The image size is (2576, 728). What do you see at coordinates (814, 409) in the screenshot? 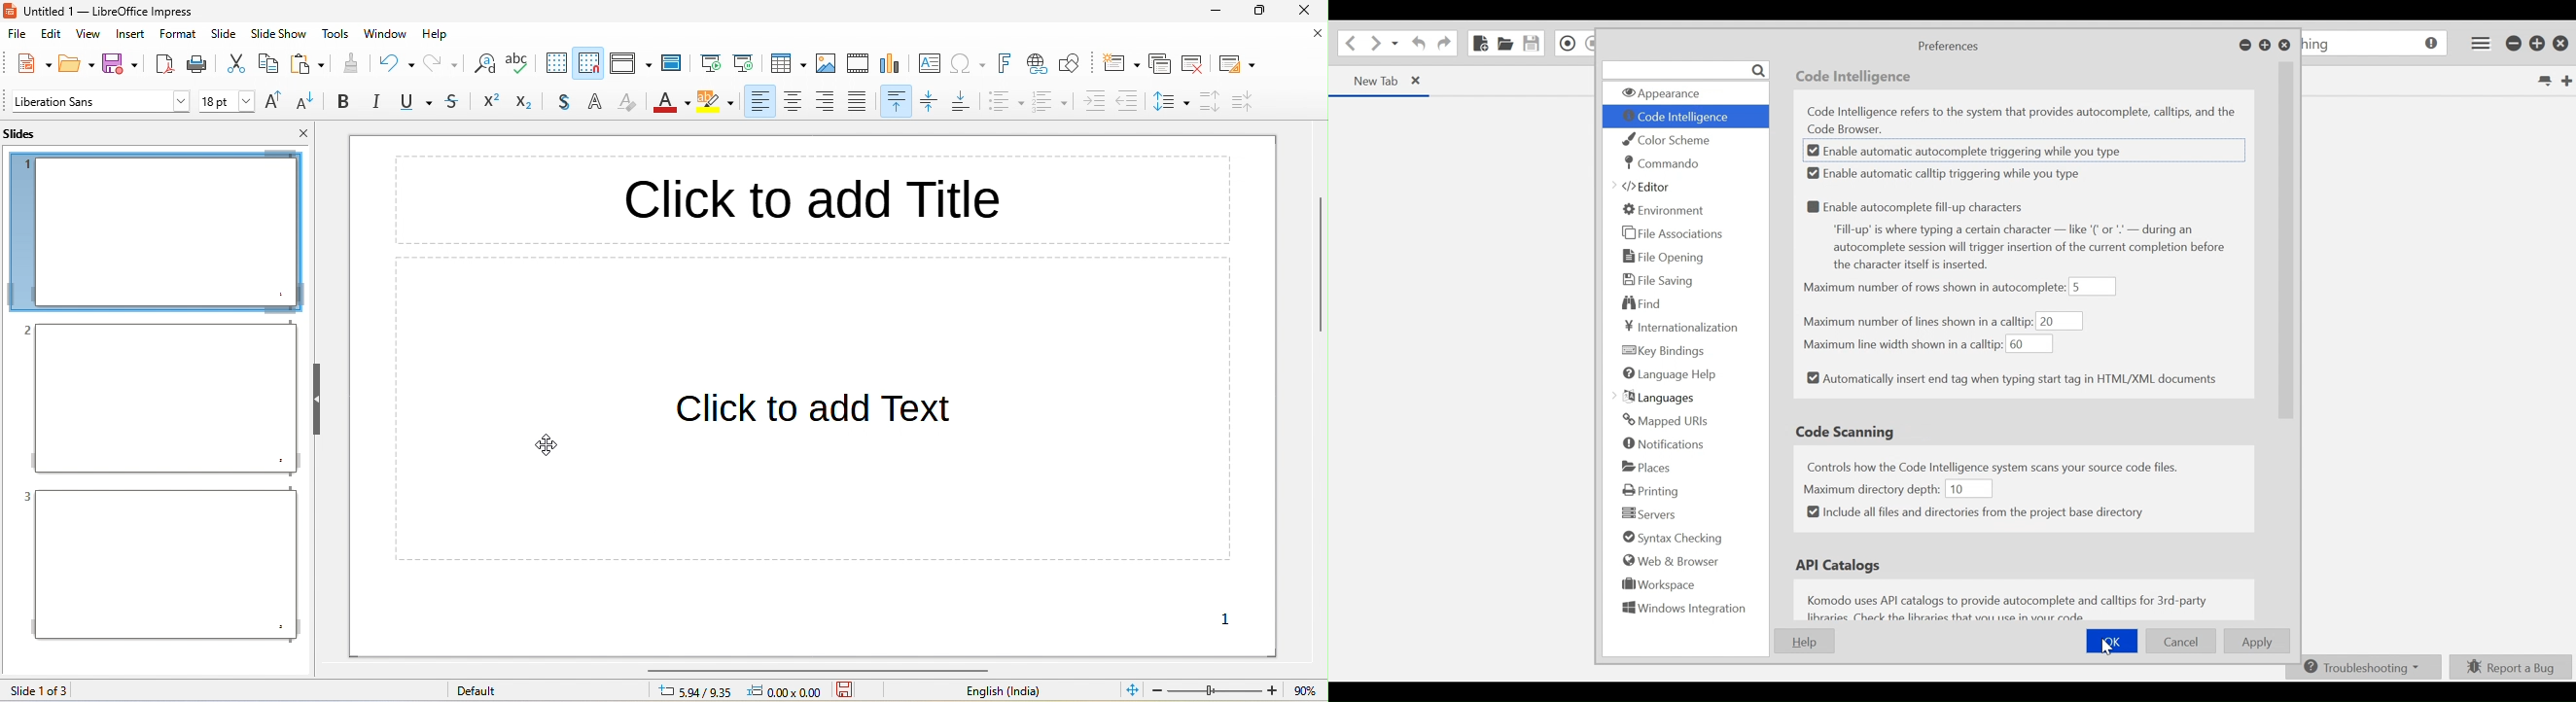
I see `click to add text` at bounding box center [814, 409].